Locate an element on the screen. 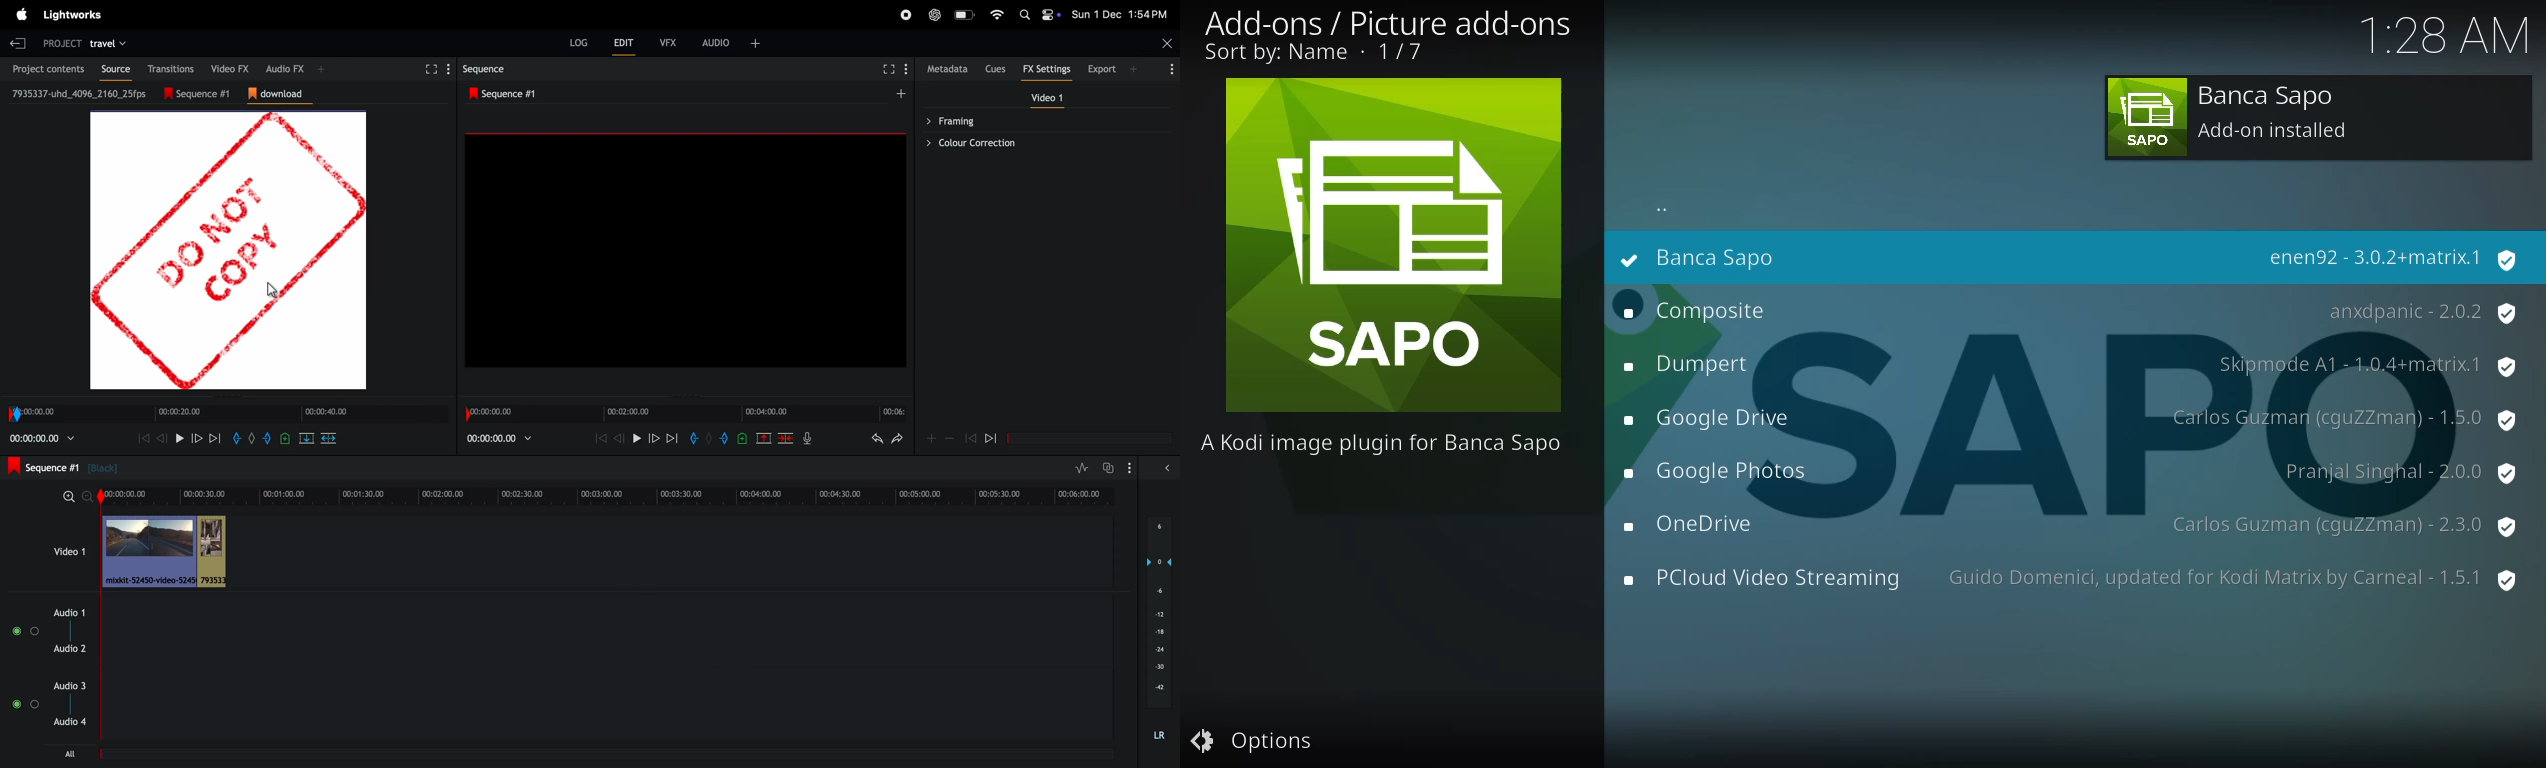 This screenshot has height=784, width=2548. banca sapo is located at coordinates (1738, 256).